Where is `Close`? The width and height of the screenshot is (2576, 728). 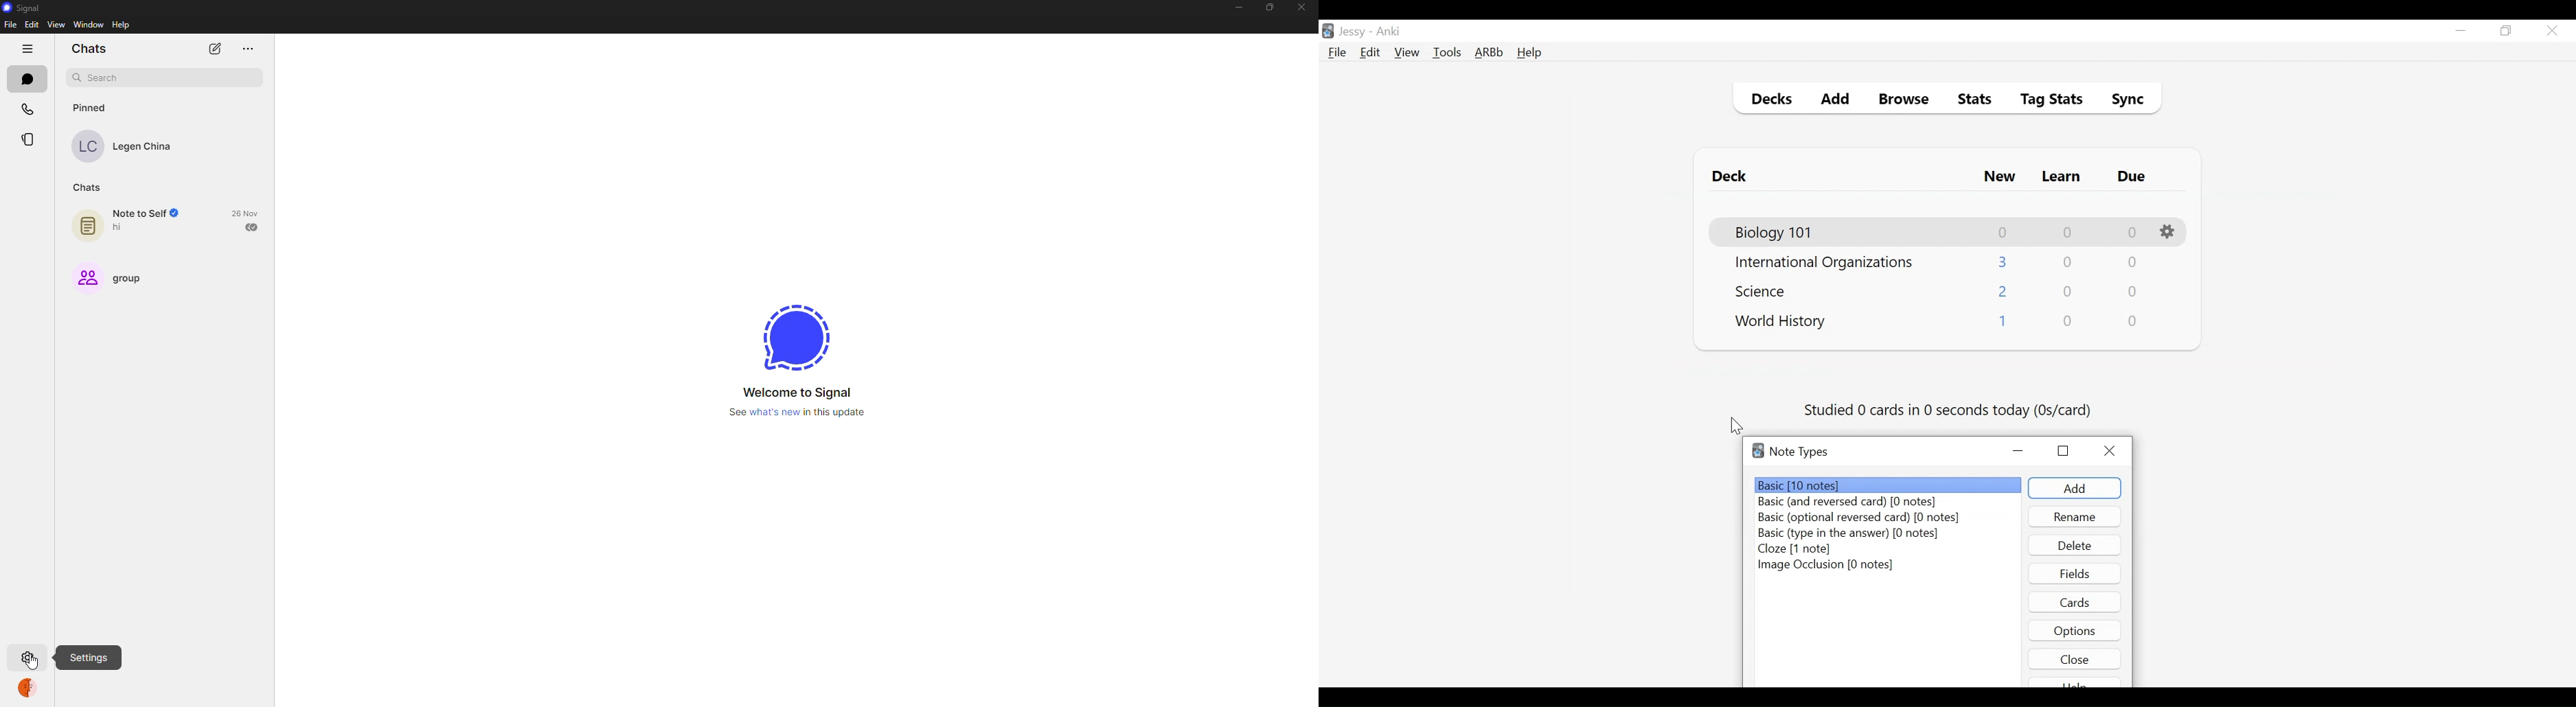 Close is located at coordinates (2075, 659).